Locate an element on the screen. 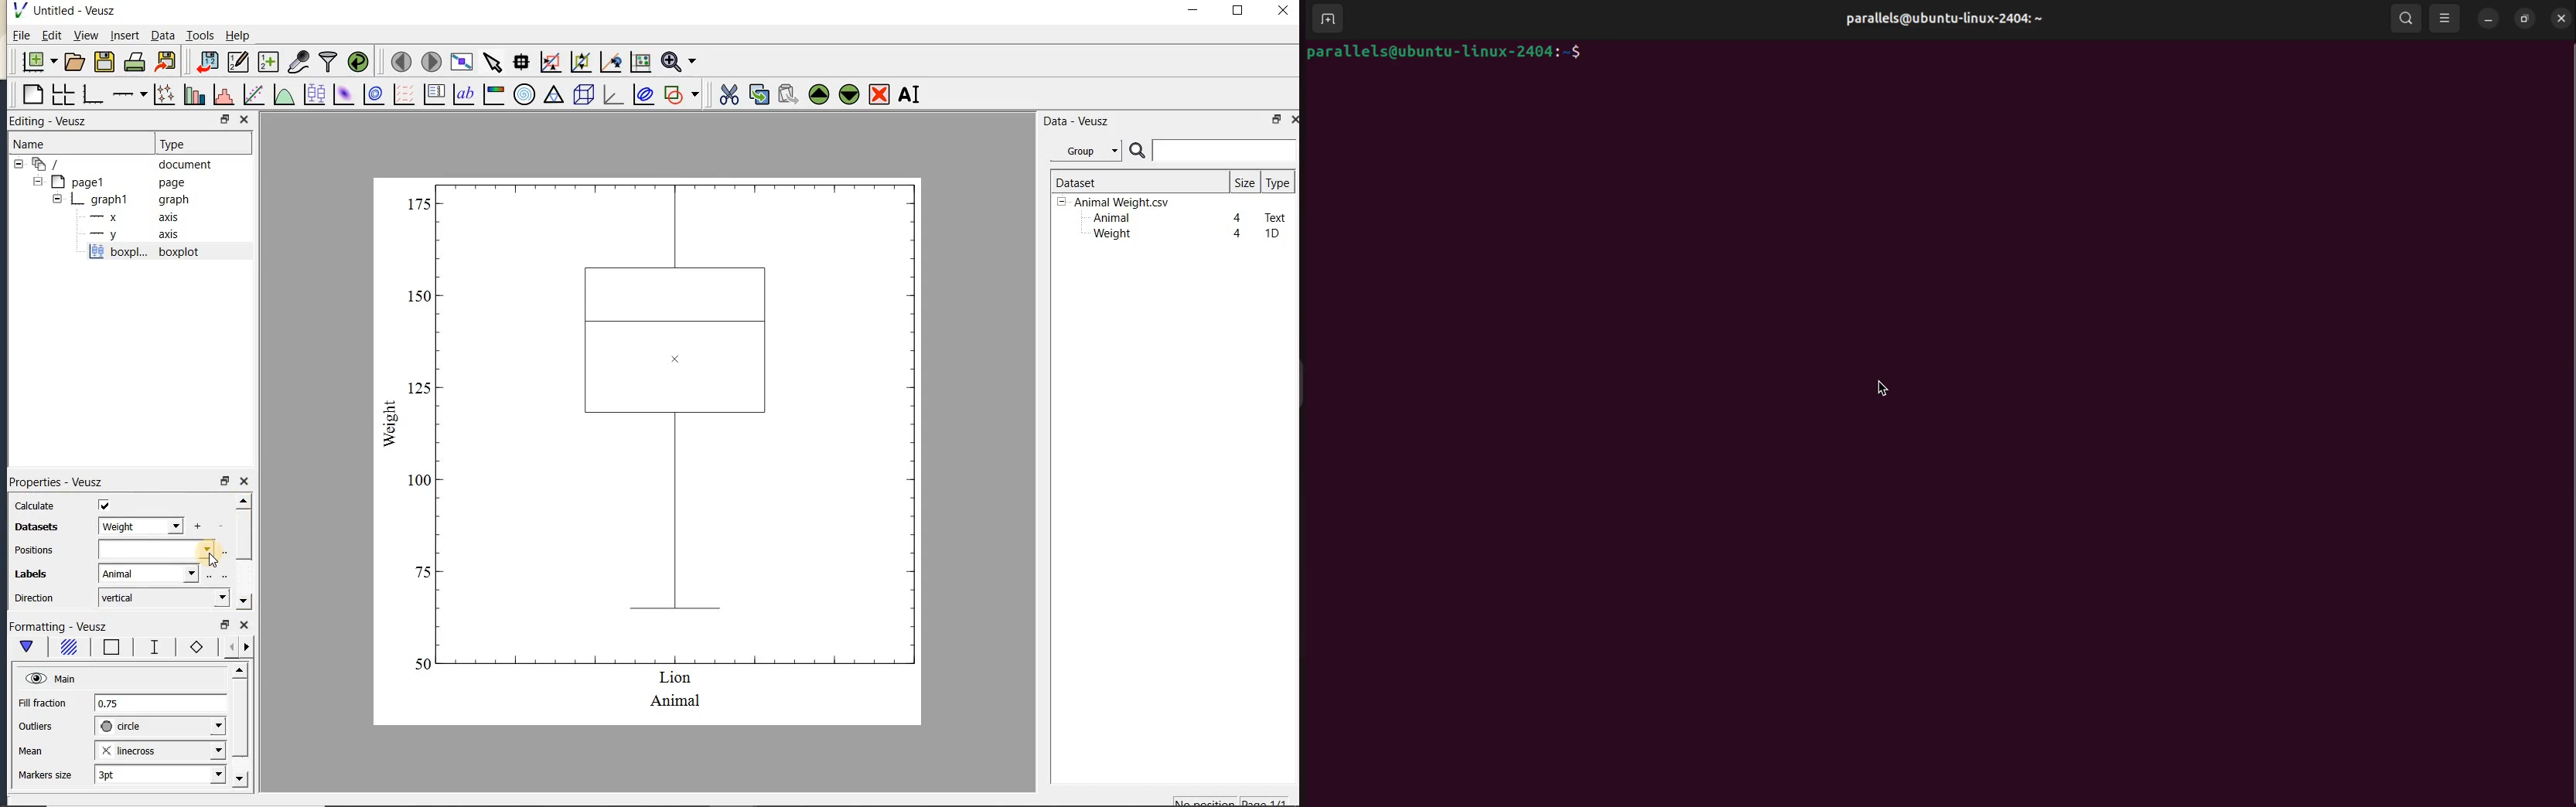  Help is located at coordinates (237, 36).